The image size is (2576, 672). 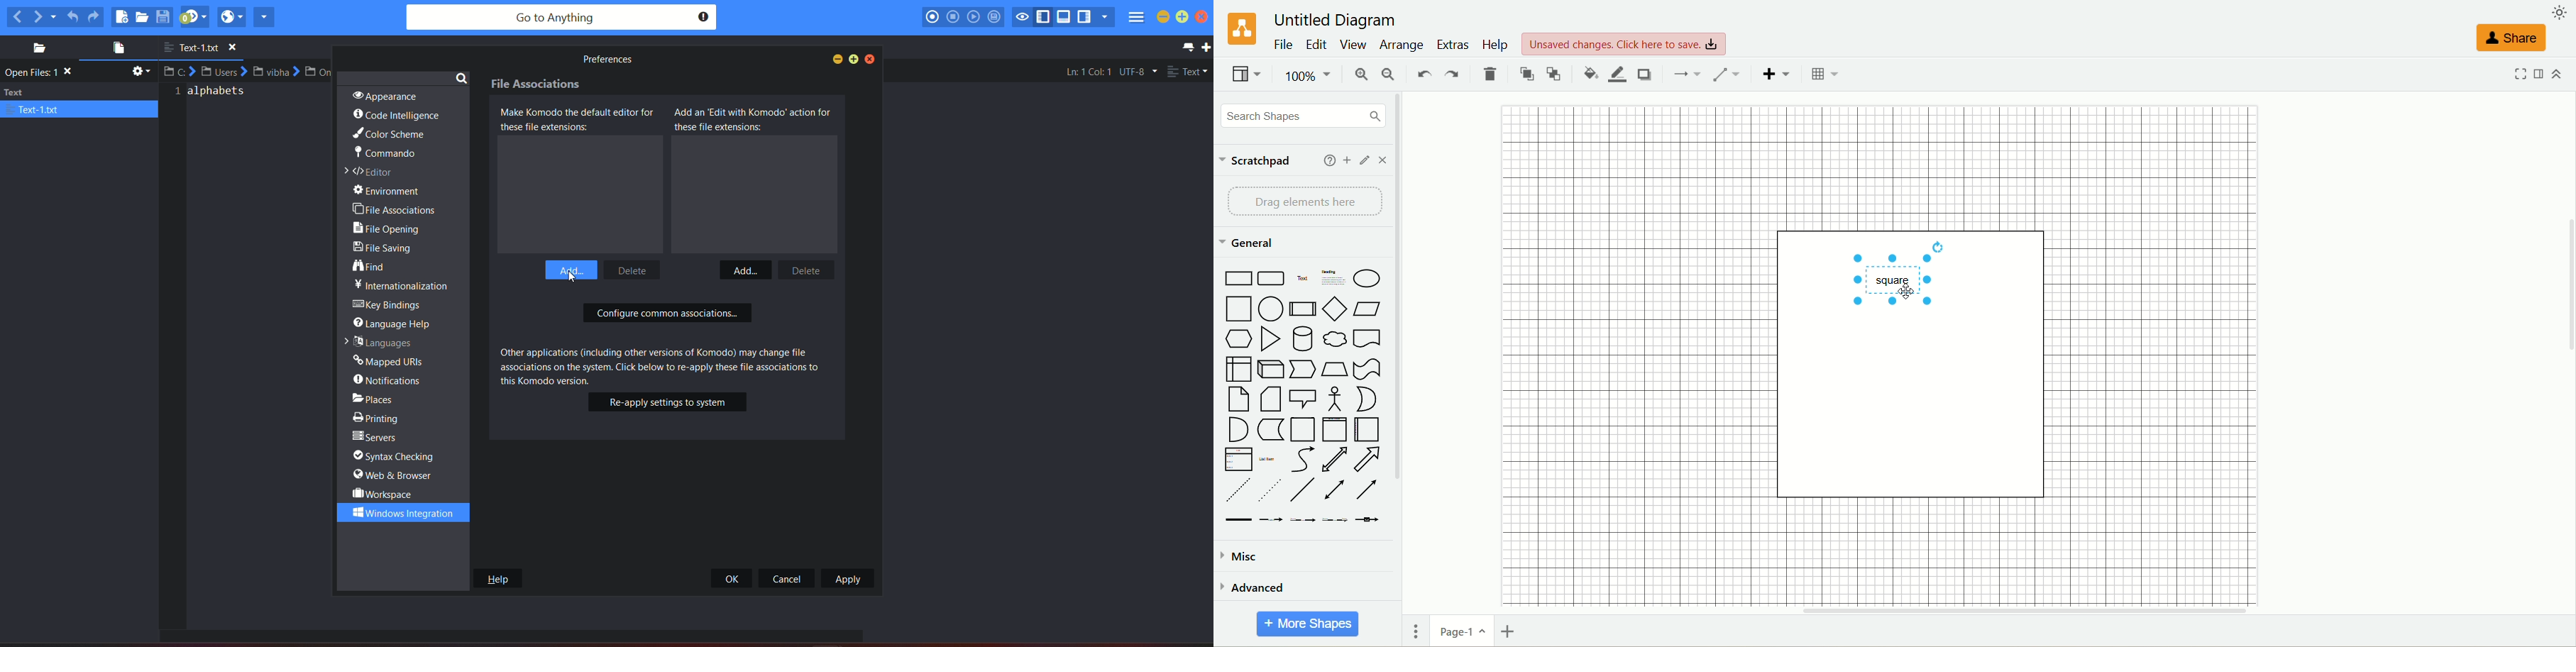 What do you see at coordinates (1304, 118) in the screenshot?
I see `search shapes` at bounding box center [1304, 118].